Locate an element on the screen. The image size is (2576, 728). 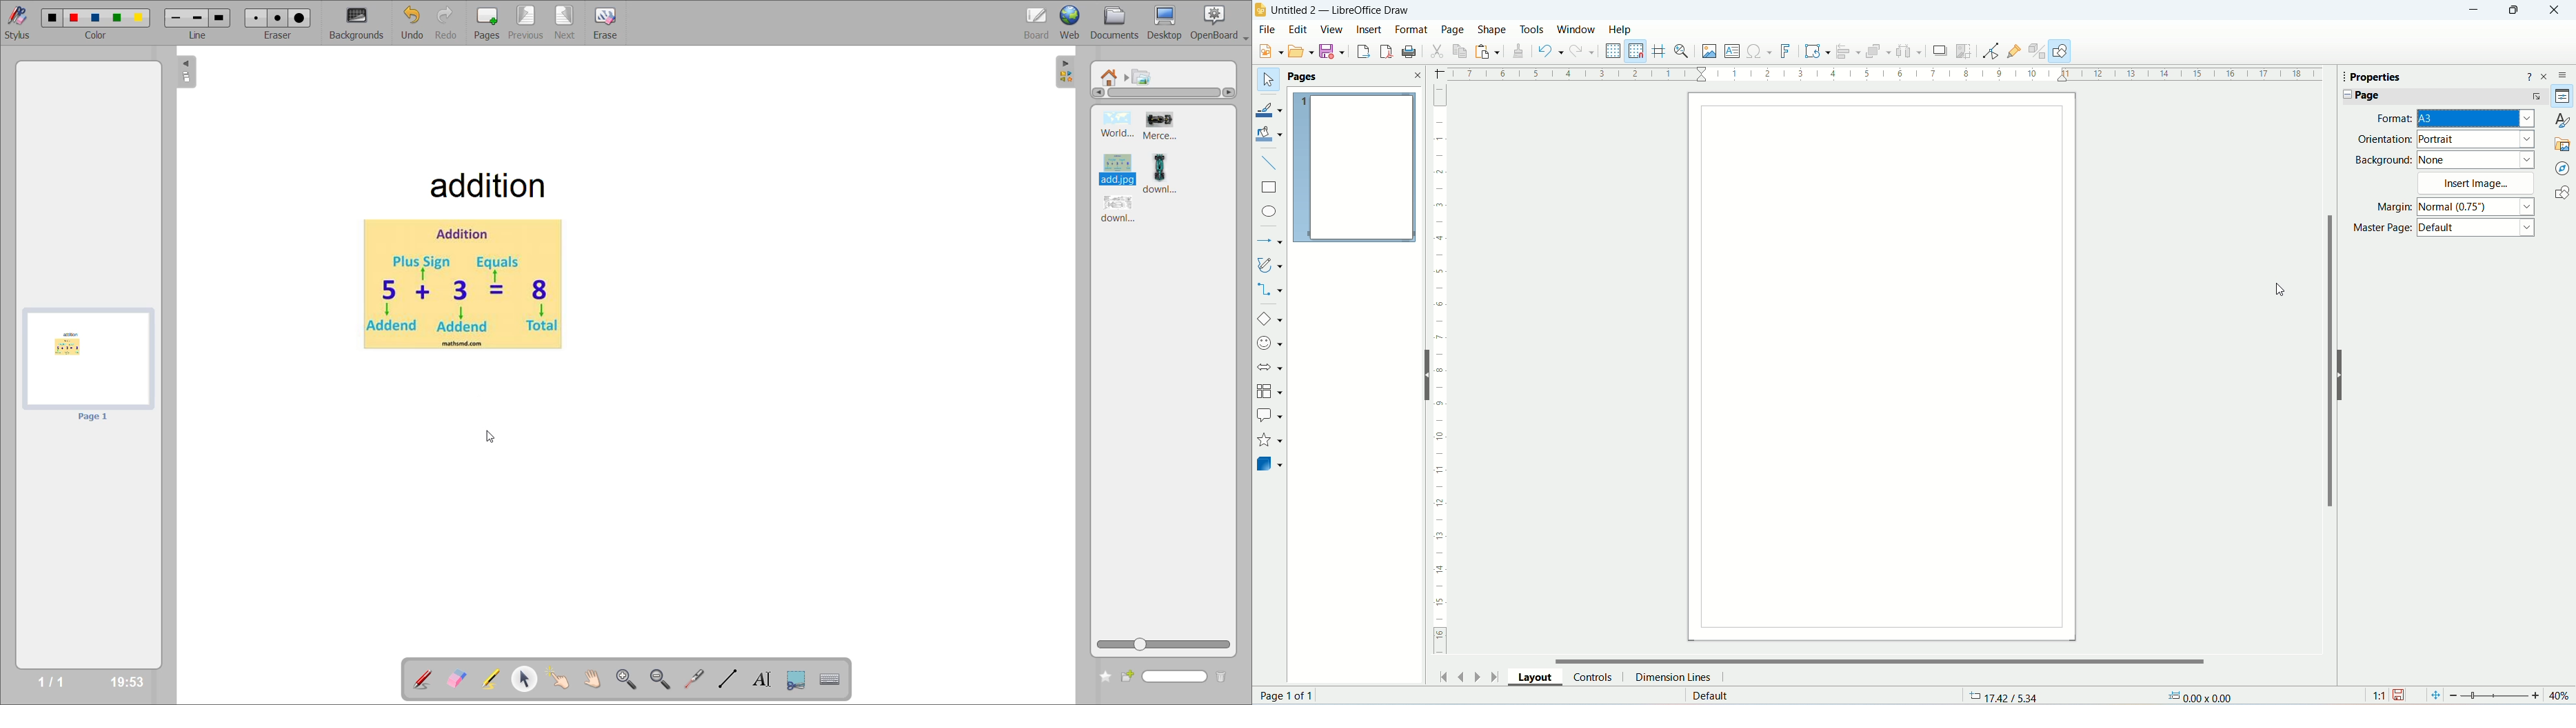
block arrows is located at coordinates (1270, 370).